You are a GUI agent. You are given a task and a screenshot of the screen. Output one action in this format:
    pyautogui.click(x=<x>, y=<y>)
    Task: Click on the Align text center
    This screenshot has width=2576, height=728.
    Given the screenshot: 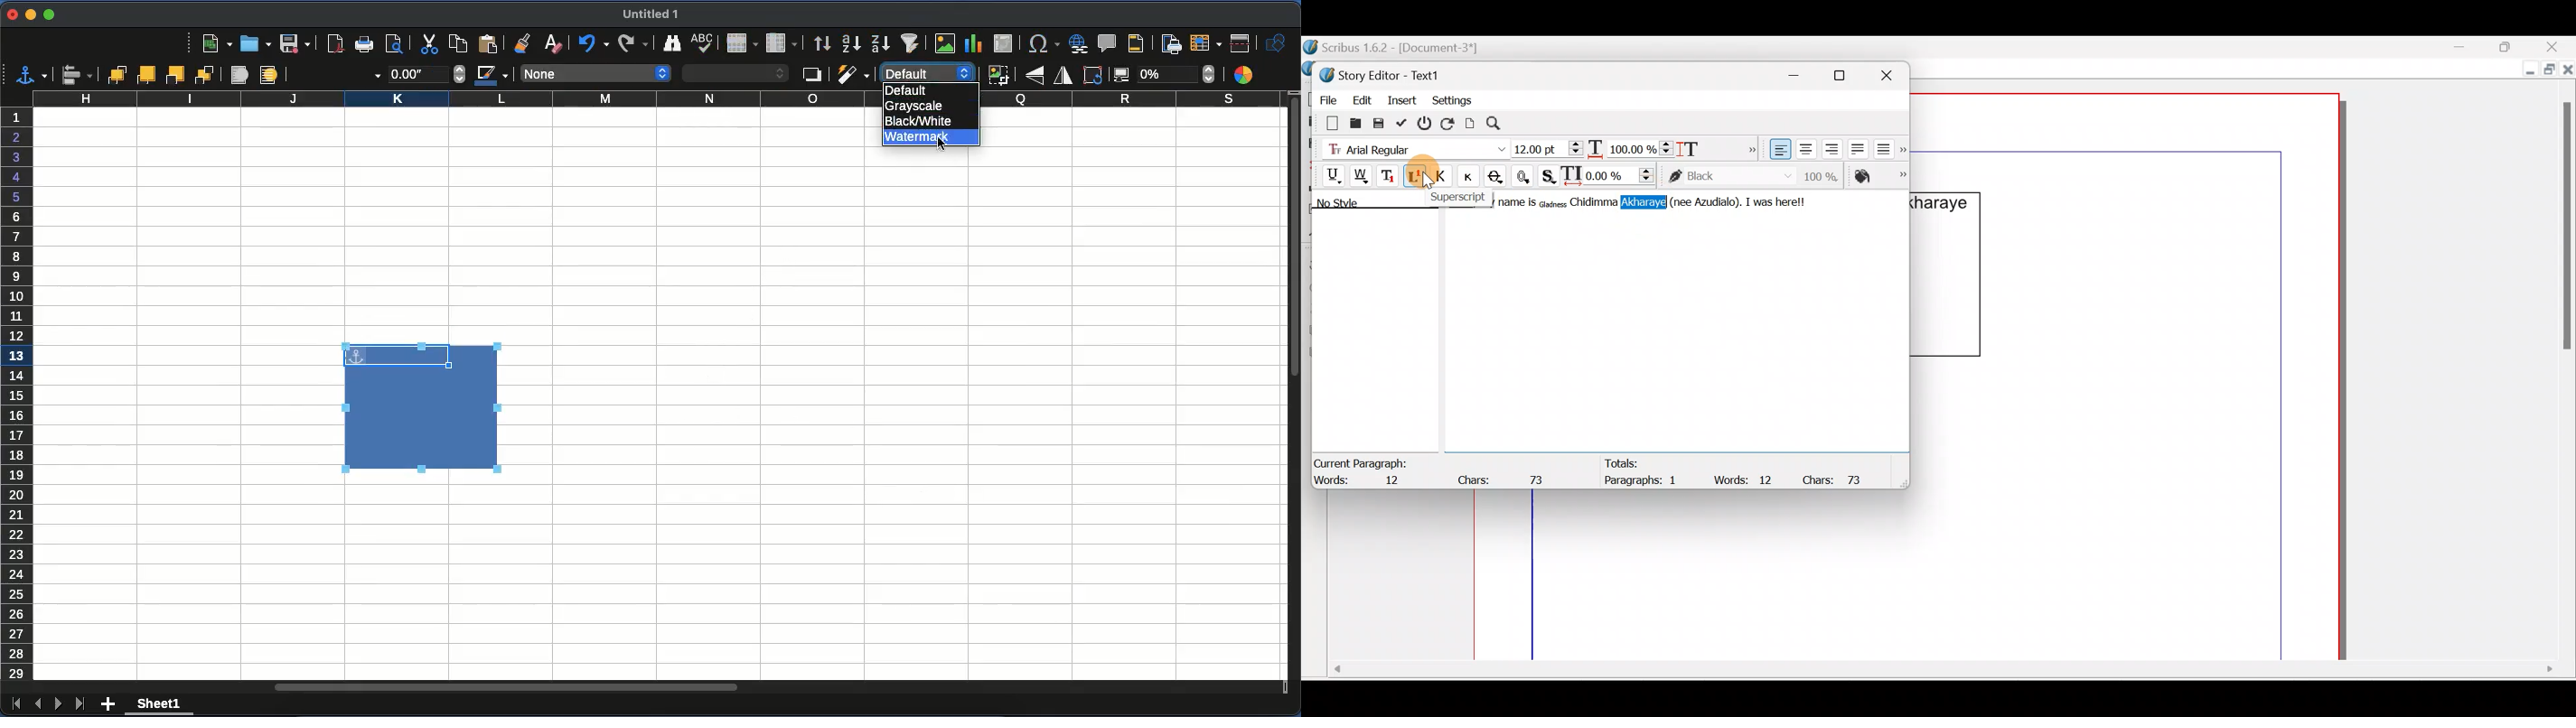 What is the action you would take?
    pyautogui.click(x=1805, y=147)
    